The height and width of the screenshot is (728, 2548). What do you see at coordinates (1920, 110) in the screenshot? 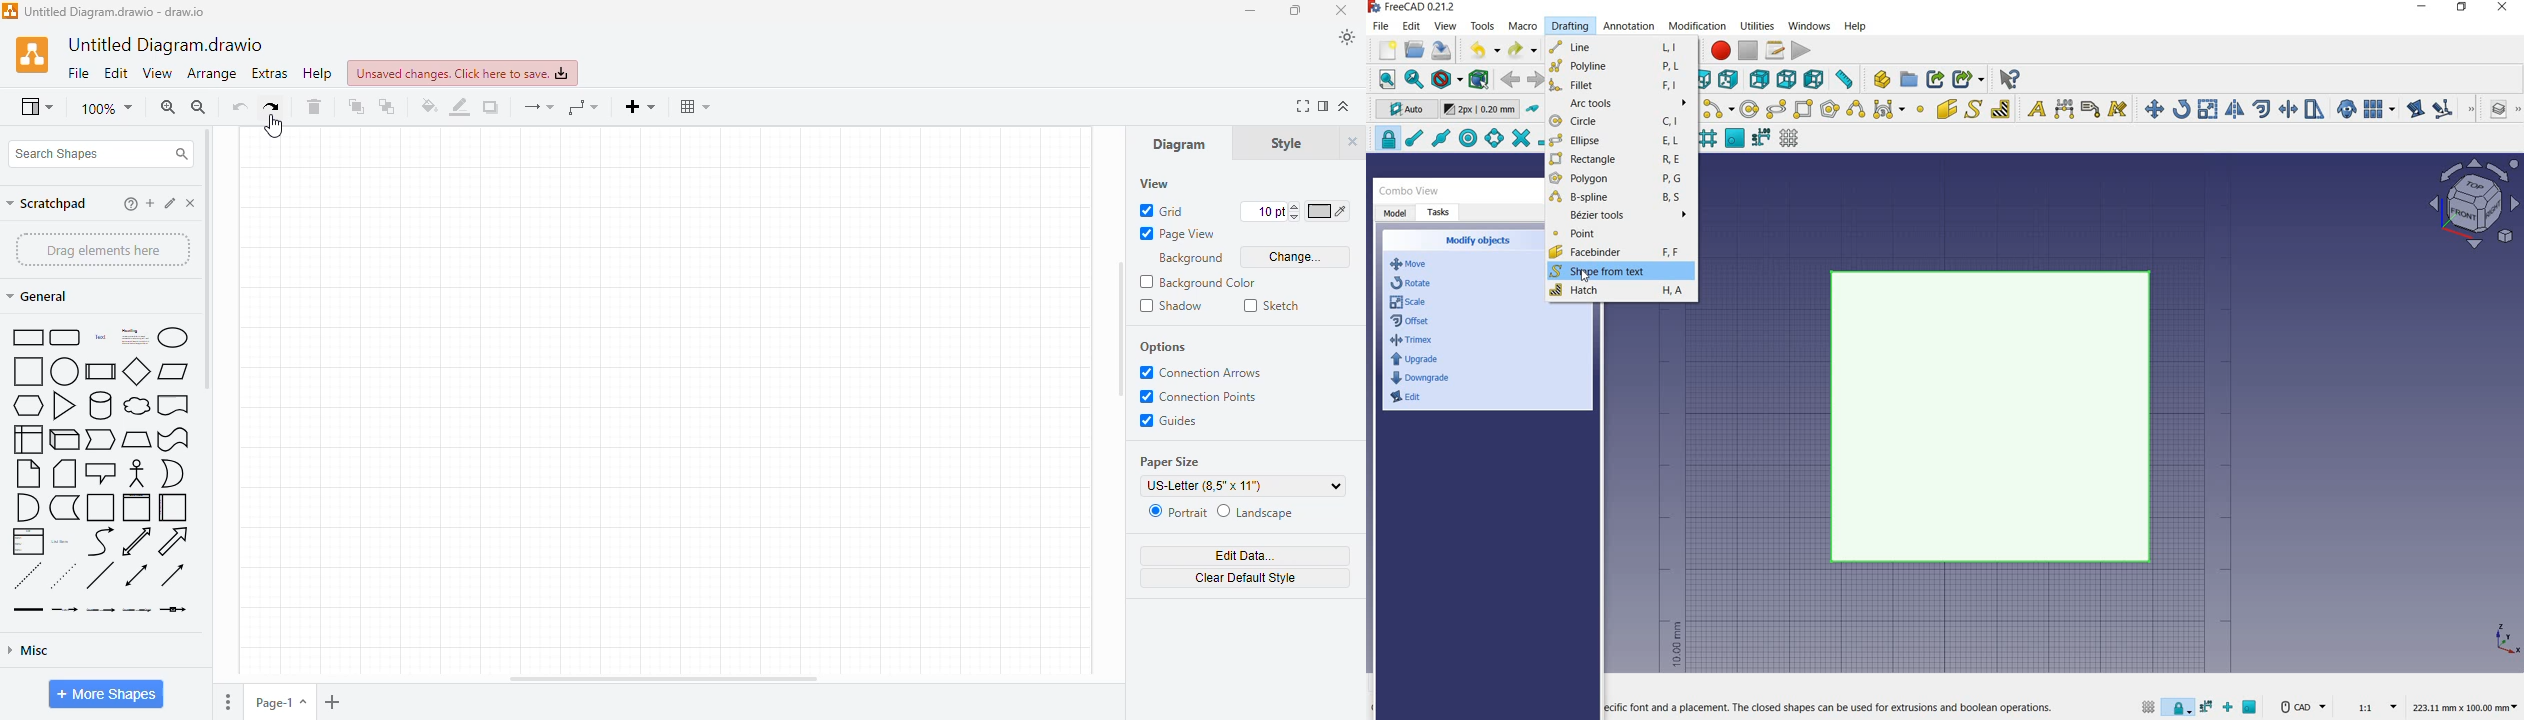
I see `point` at bounding box center [1920, 110].